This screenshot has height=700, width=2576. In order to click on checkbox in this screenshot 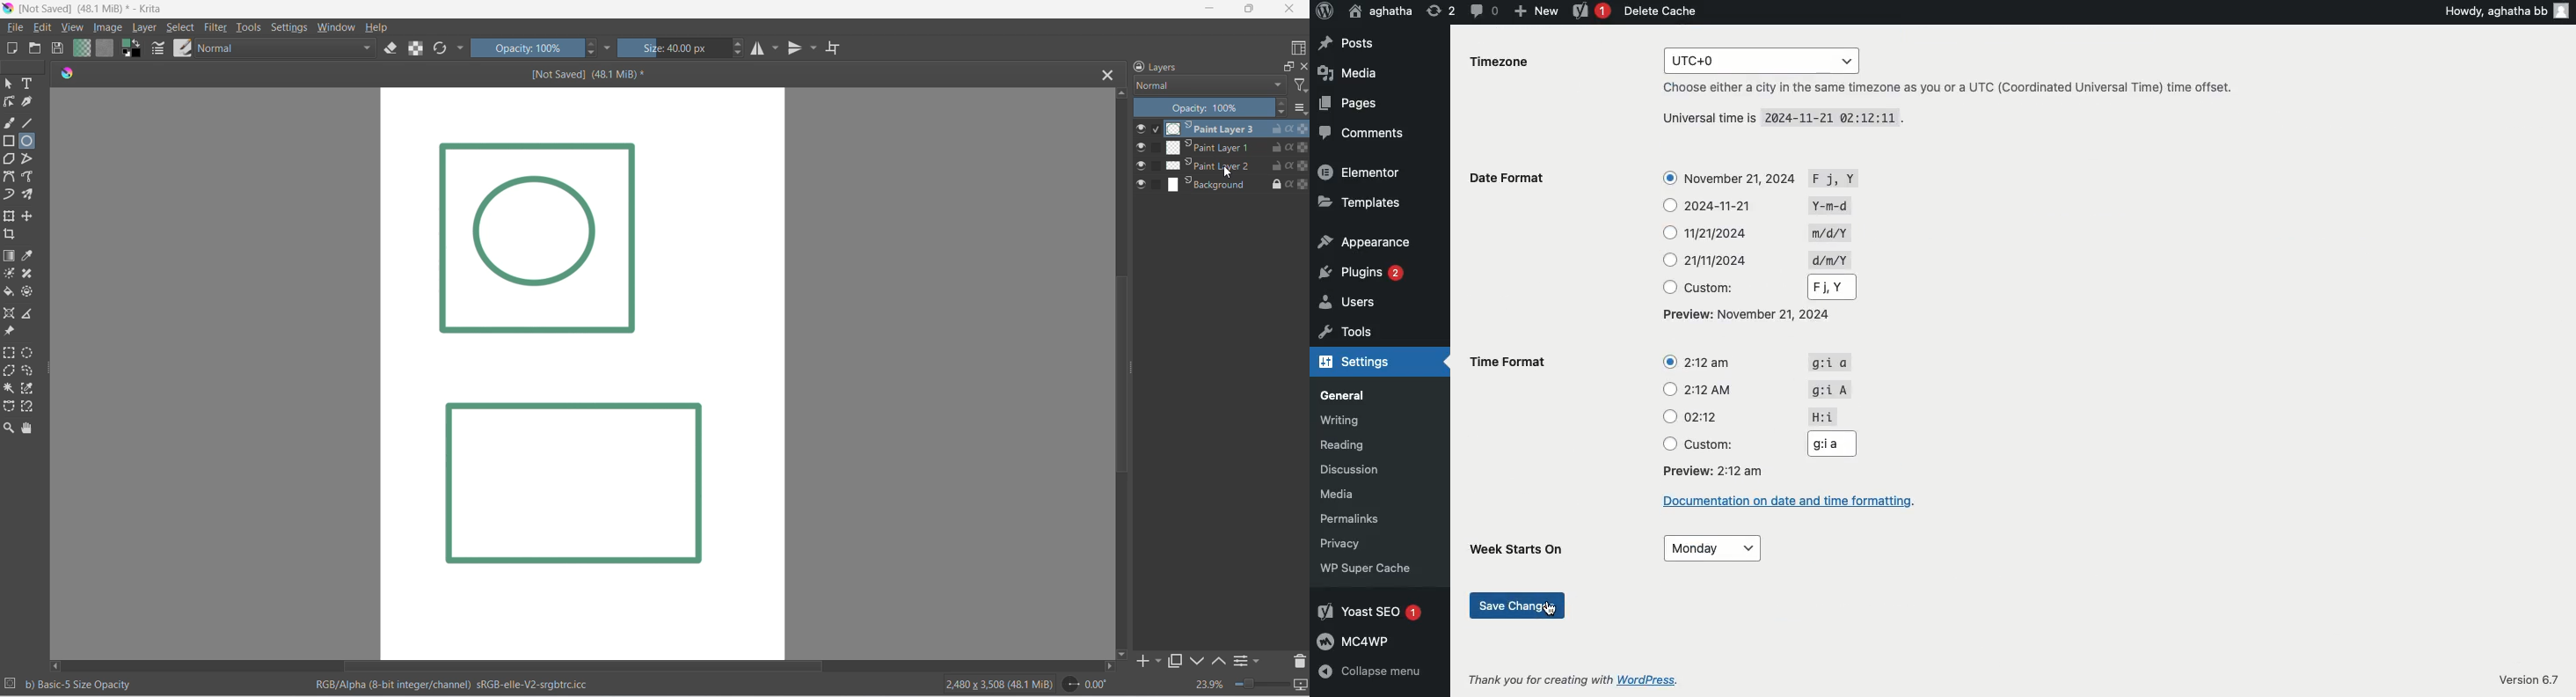, I will do `click(1157, 147)`.